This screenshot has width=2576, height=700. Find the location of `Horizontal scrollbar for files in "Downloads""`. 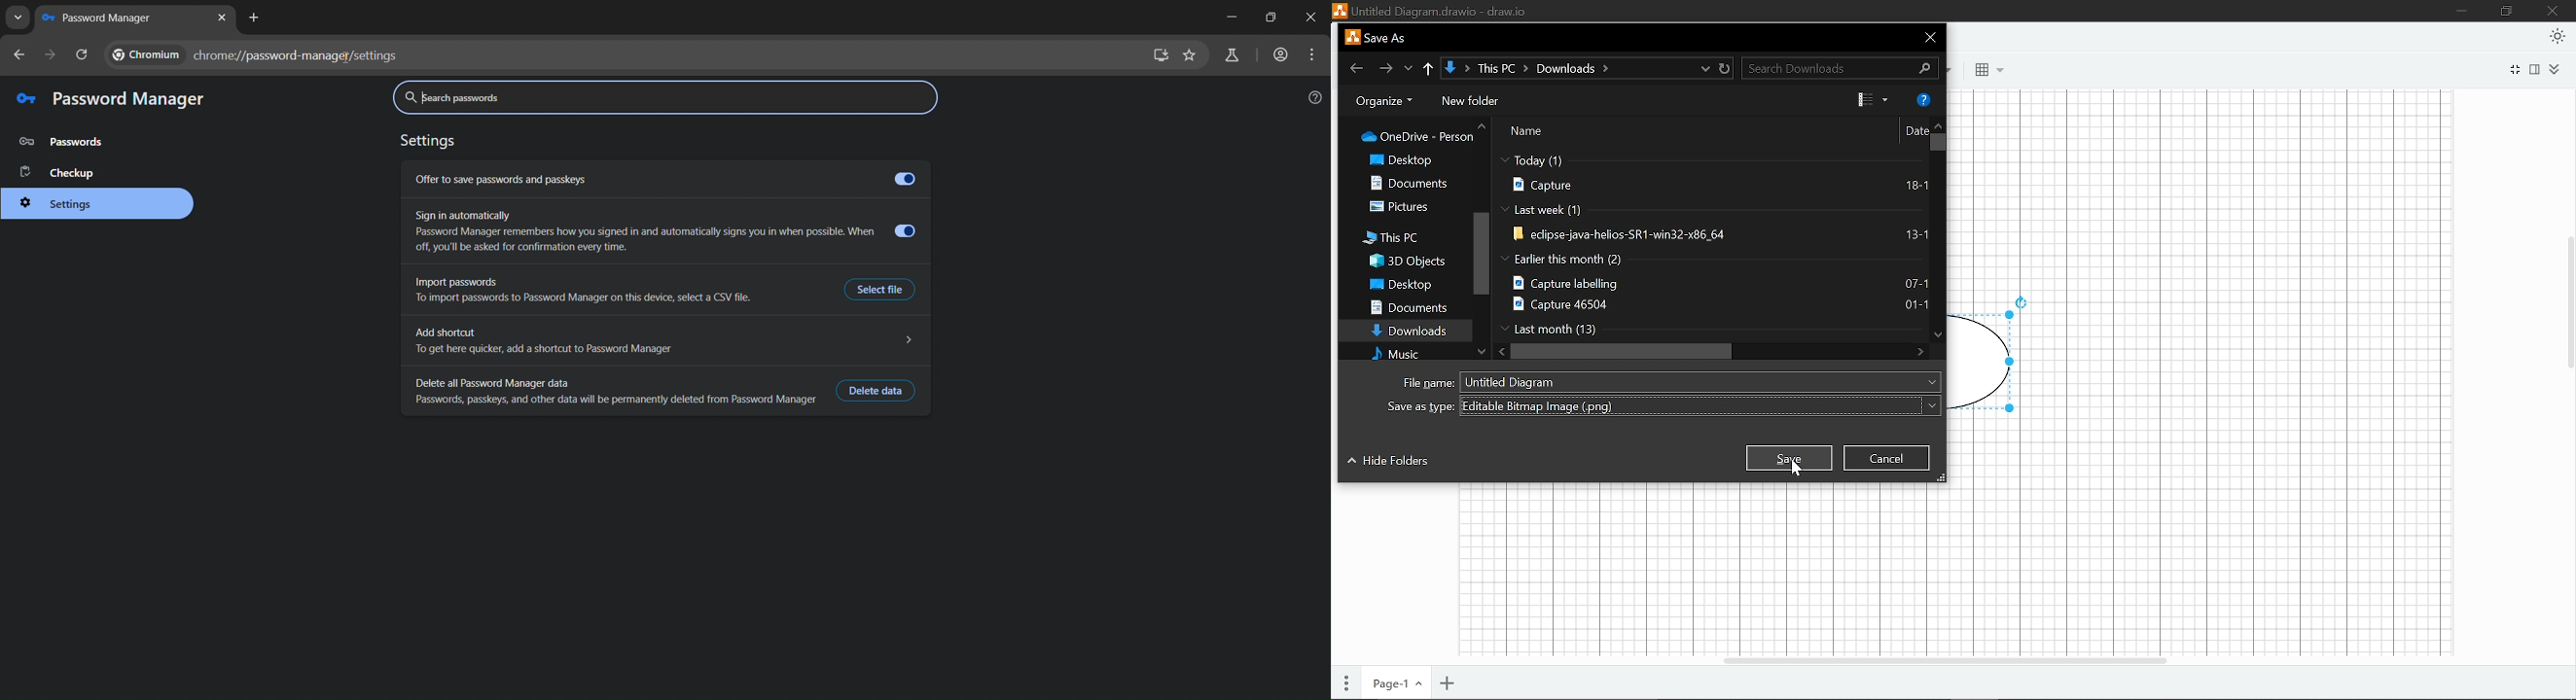

Horizontal scrollbar for files in "Downloads"" is located at coordinates (1626, 351).